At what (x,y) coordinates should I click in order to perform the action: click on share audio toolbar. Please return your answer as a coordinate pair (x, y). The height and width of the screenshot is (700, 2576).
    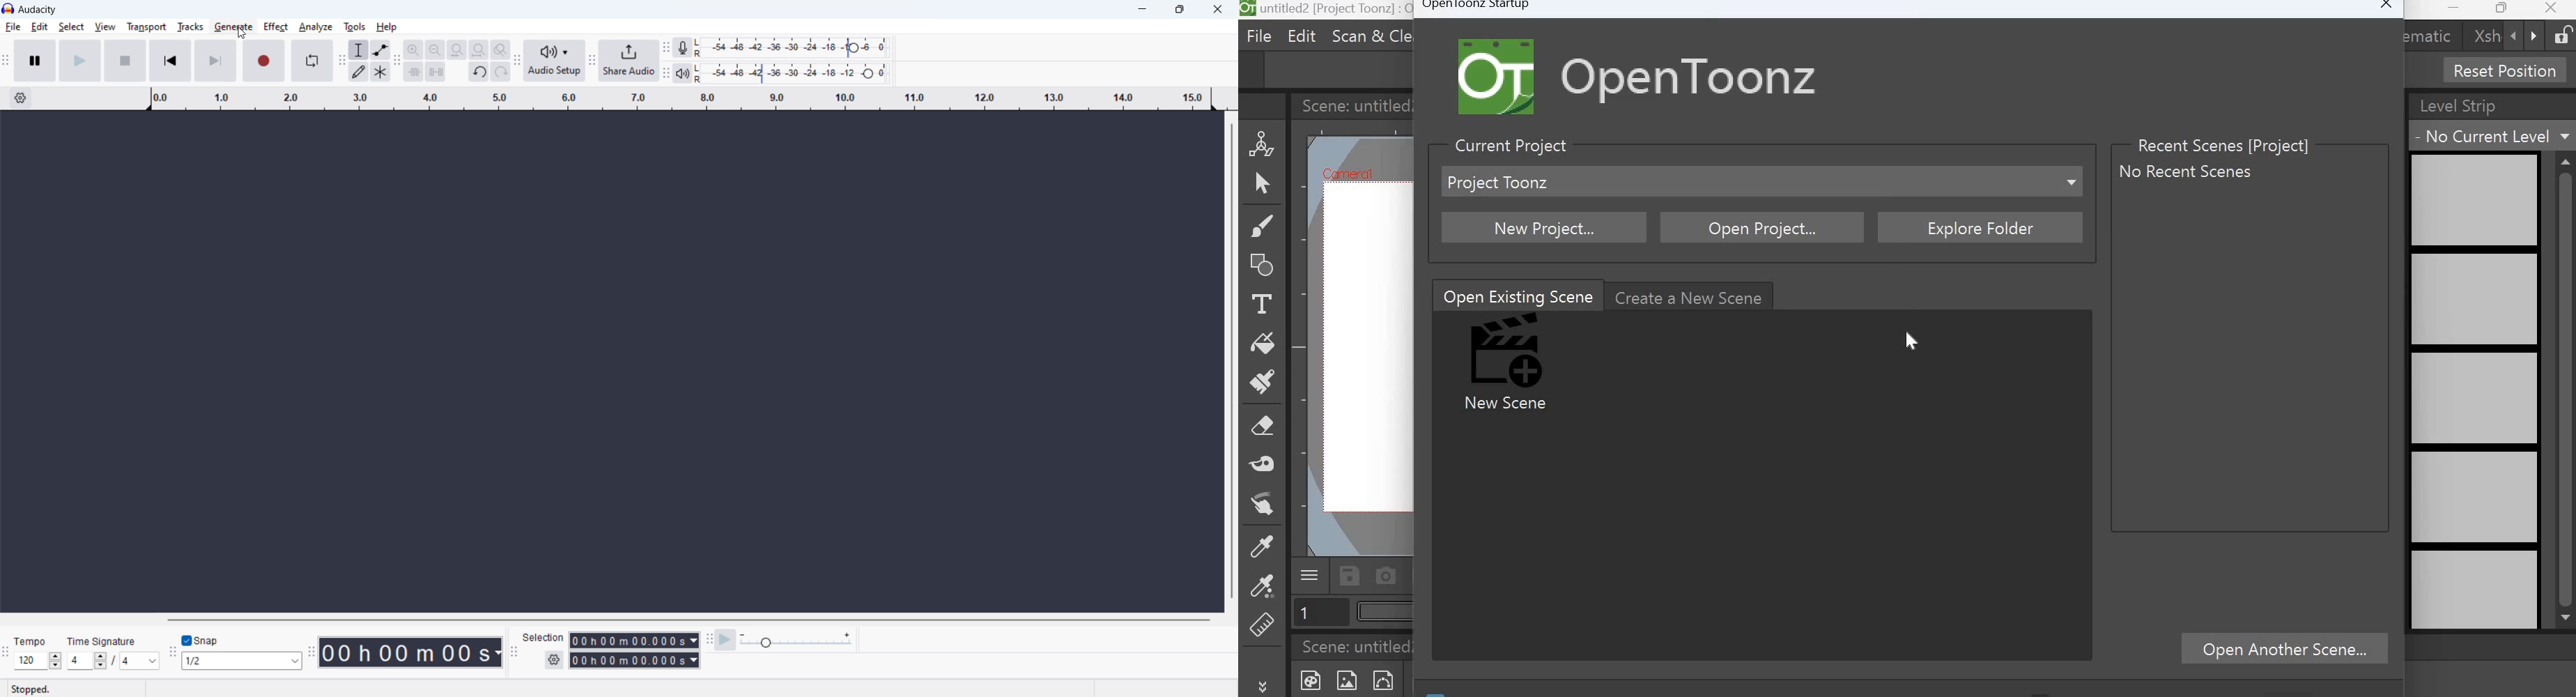
    Looking at the image, I should click on (593, 61).